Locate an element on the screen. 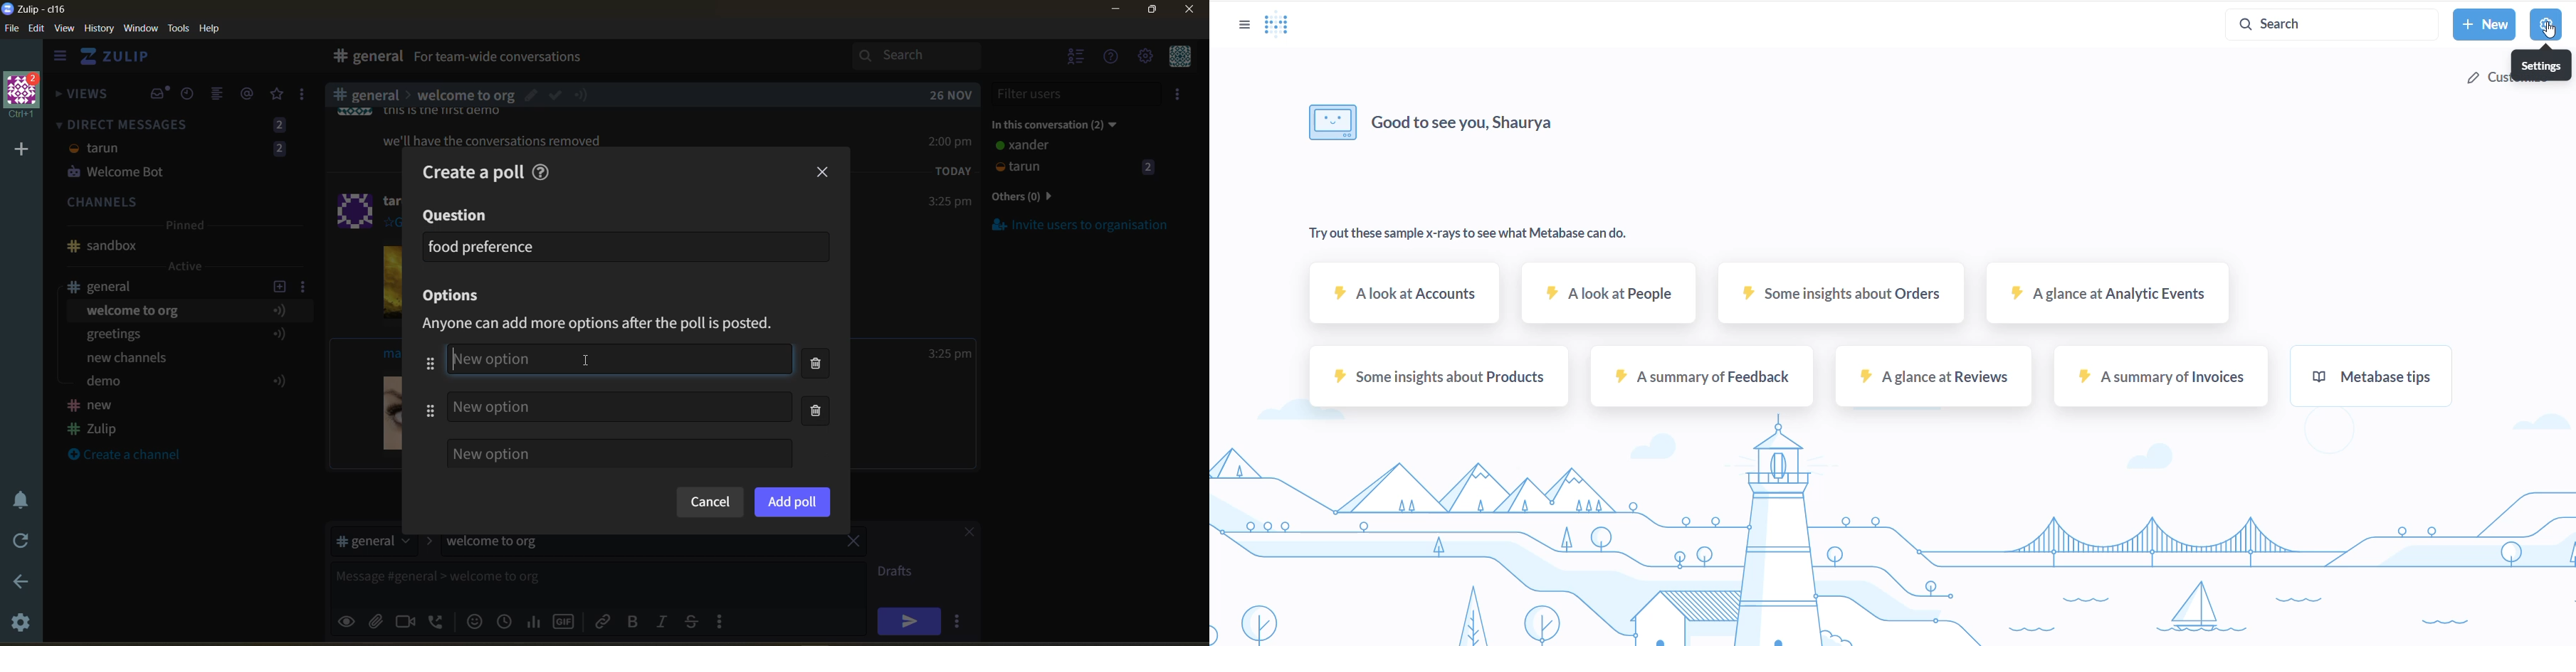 Image resolution: width=2576 pixels, height=672 pixels. help menu is located at coordinates (1112, 58).